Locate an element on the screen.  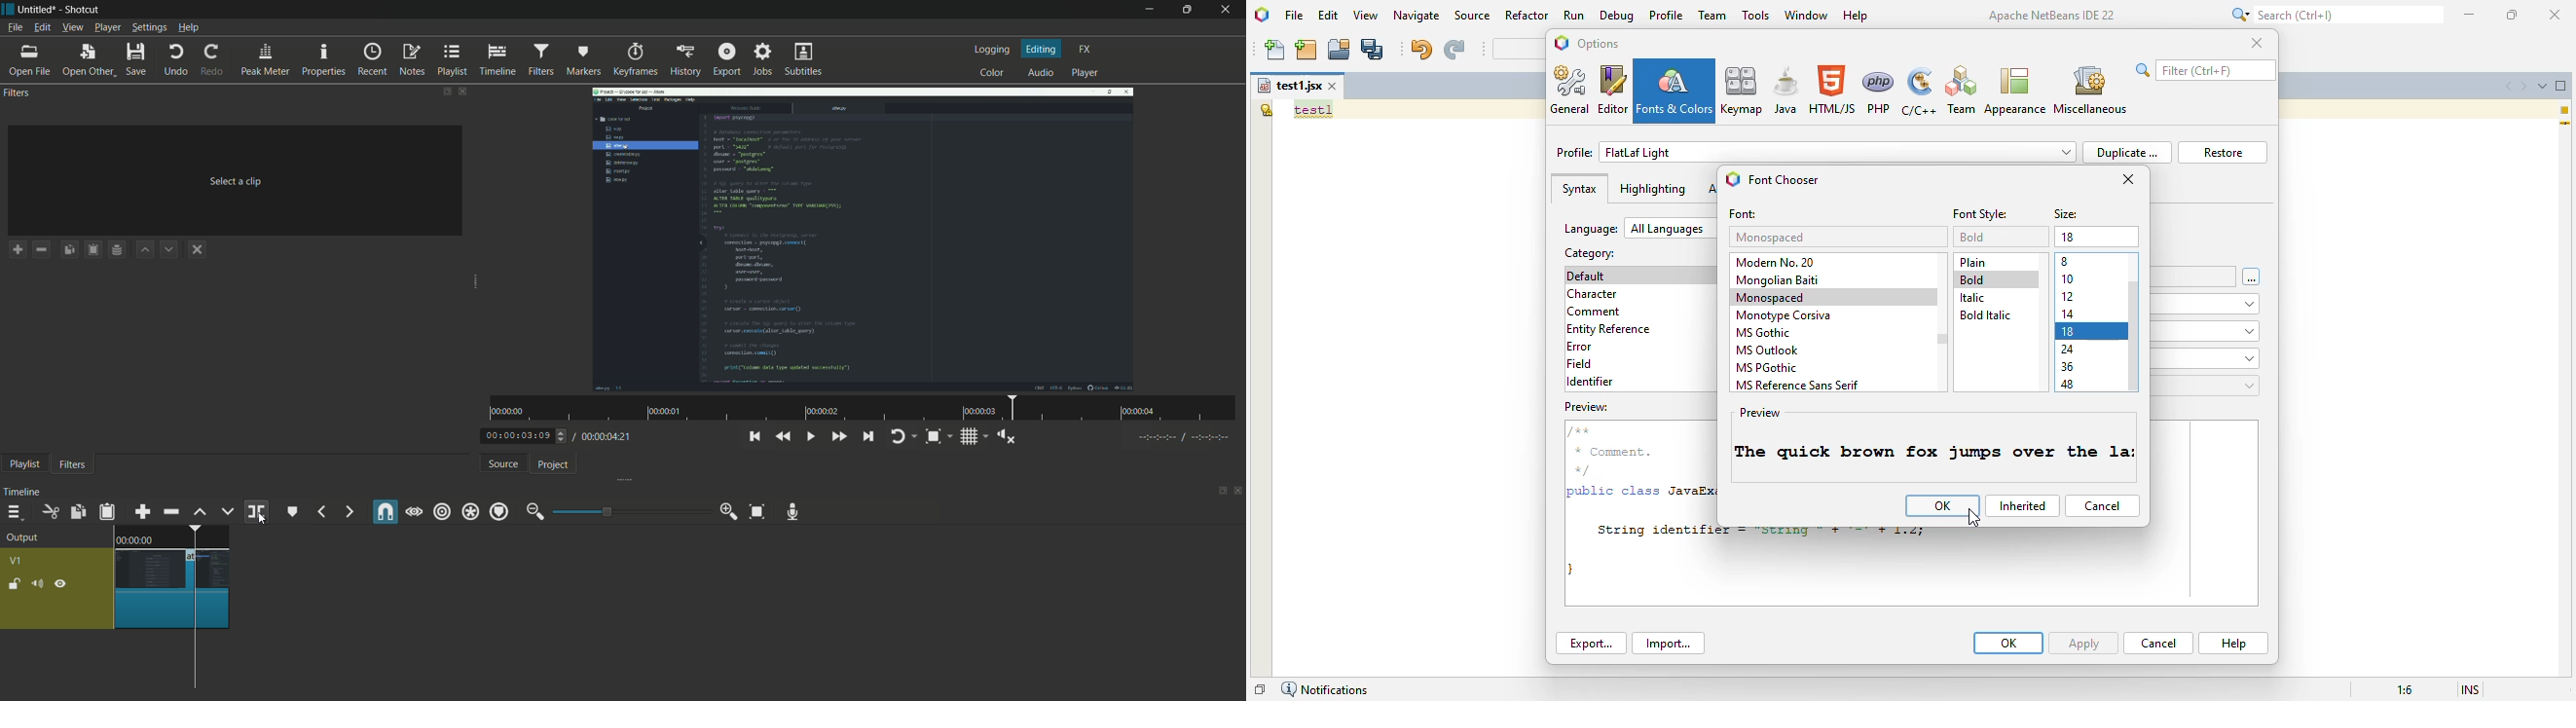
overwrite is located at coordinates (228, 510).